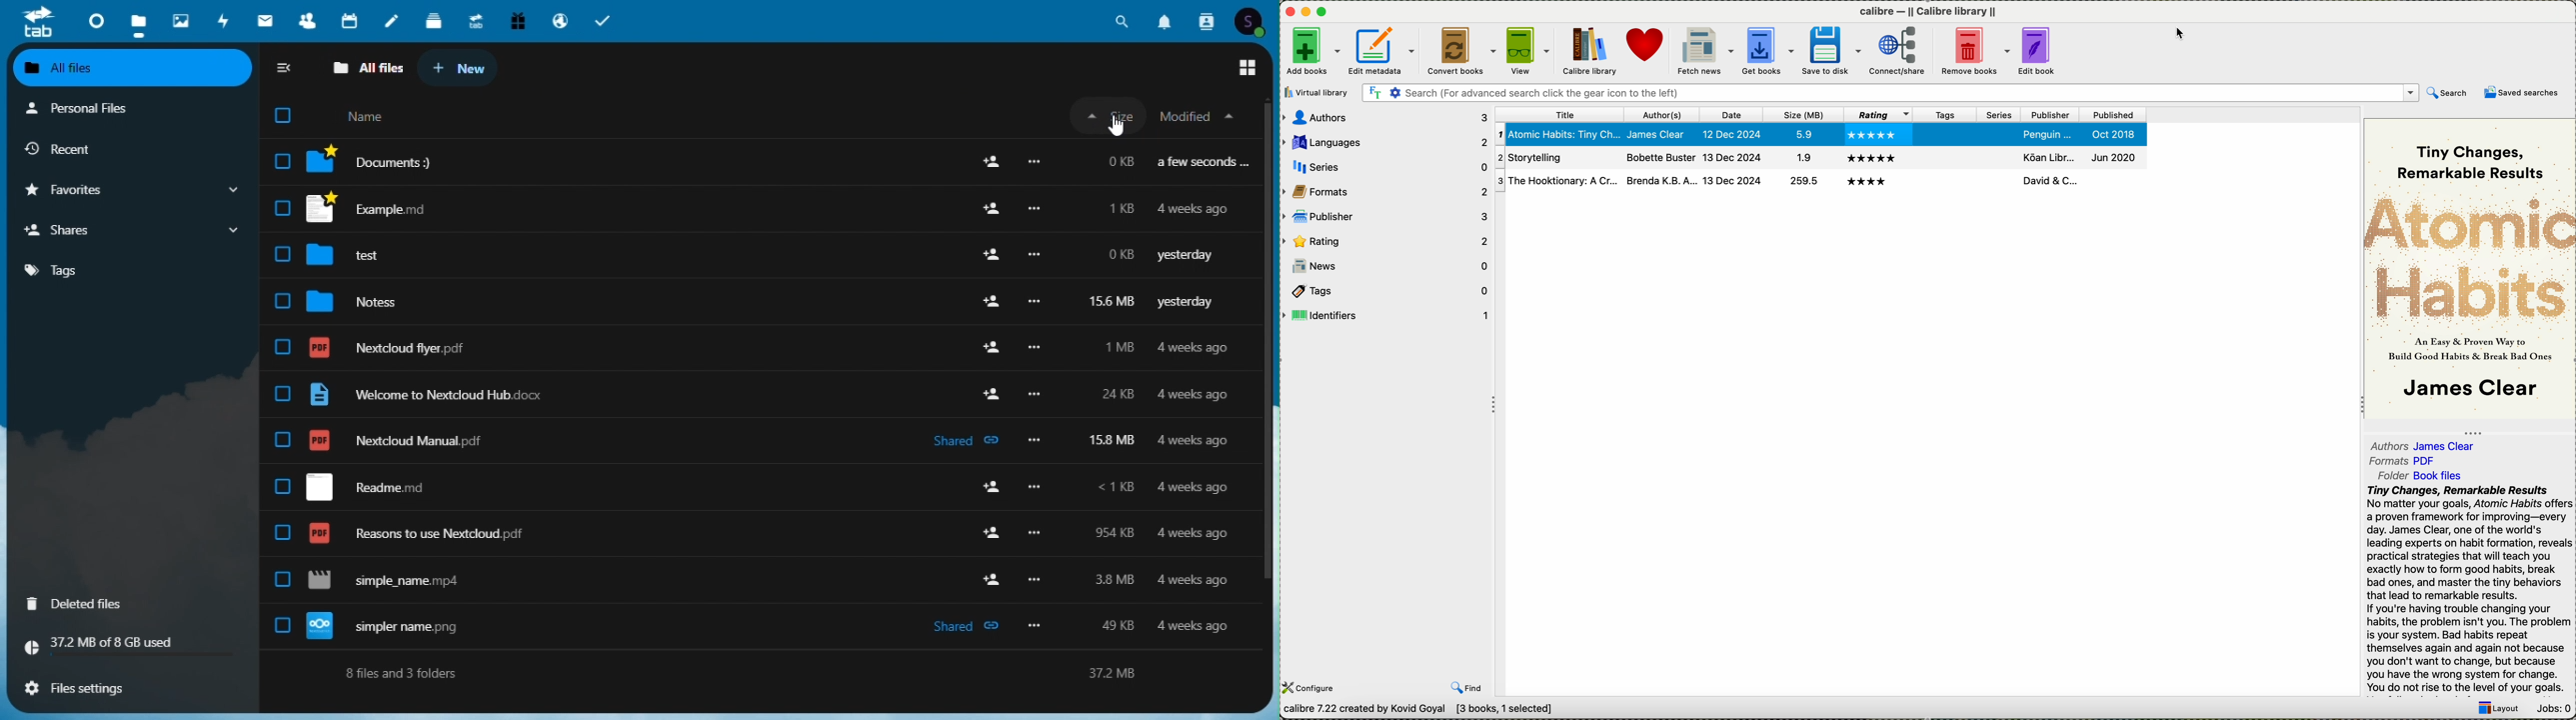  What do you see at coordinates (1556, 181) in the screenshot?
I see `Storytelling` at bounding box center [1556, 181].